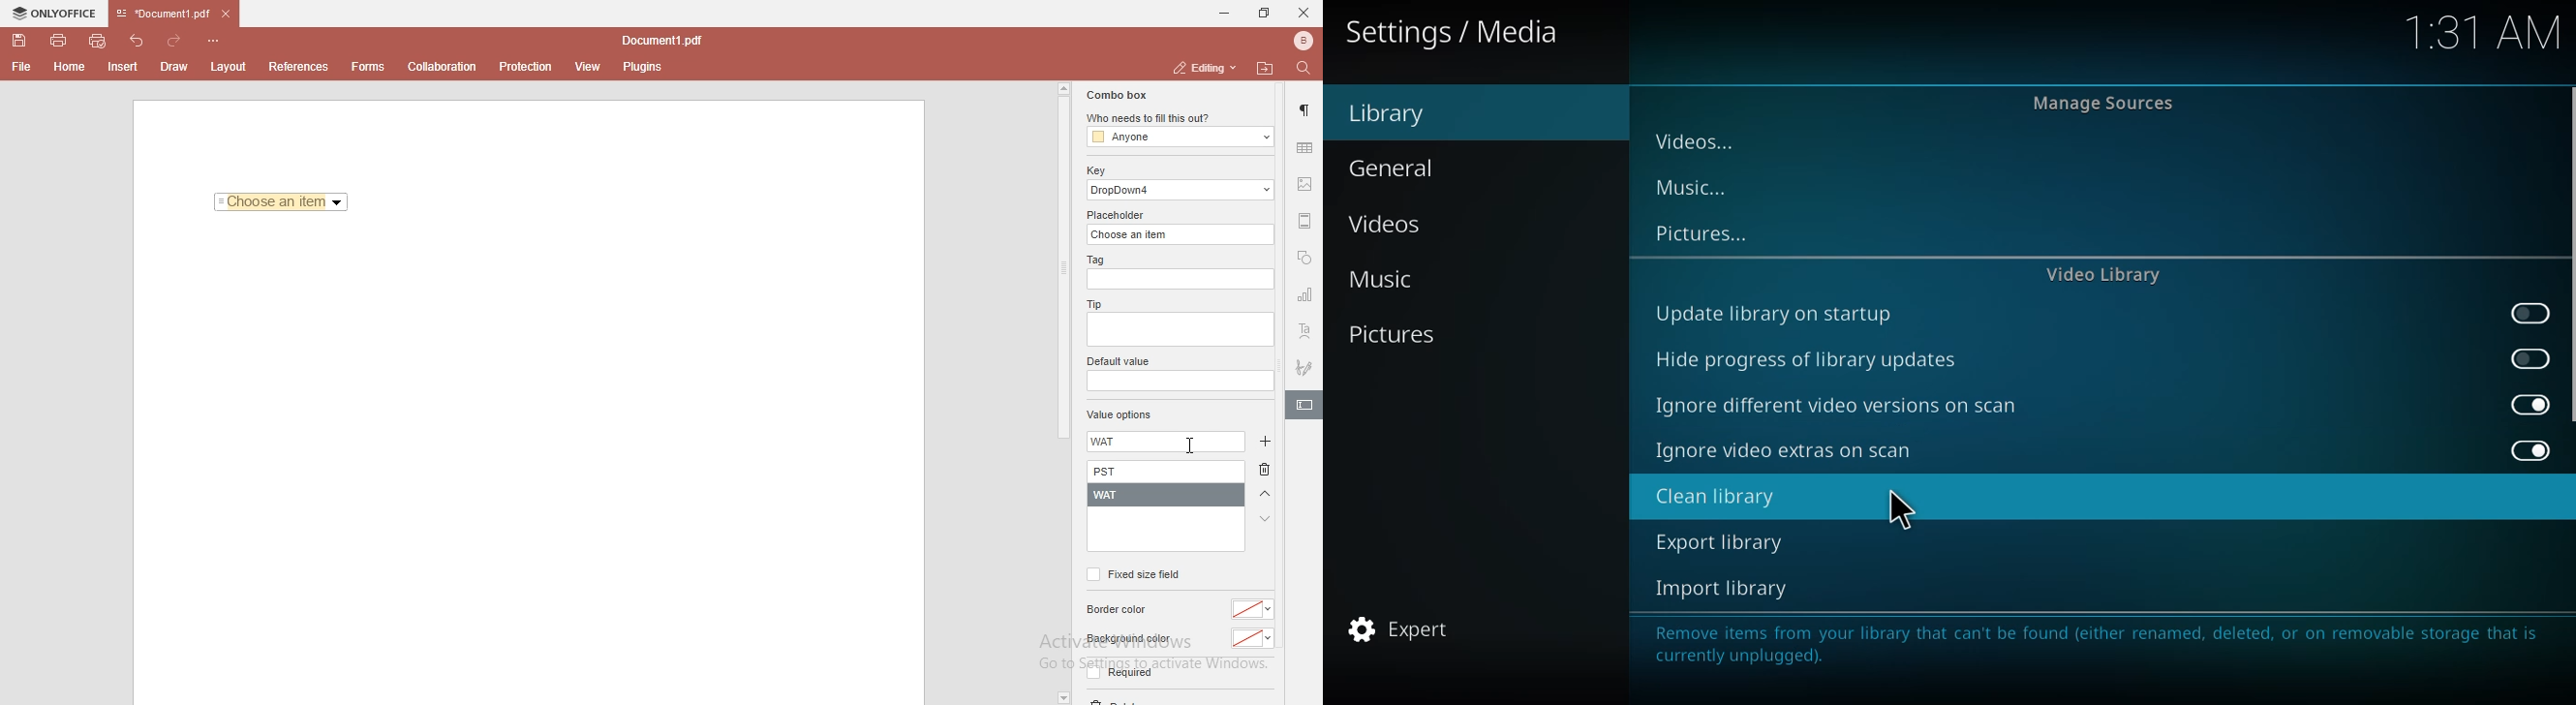  What do you see at coordinates (1263, 443) in the screenshot?
I see `add button clicked` at bounding box center [1263, 443].